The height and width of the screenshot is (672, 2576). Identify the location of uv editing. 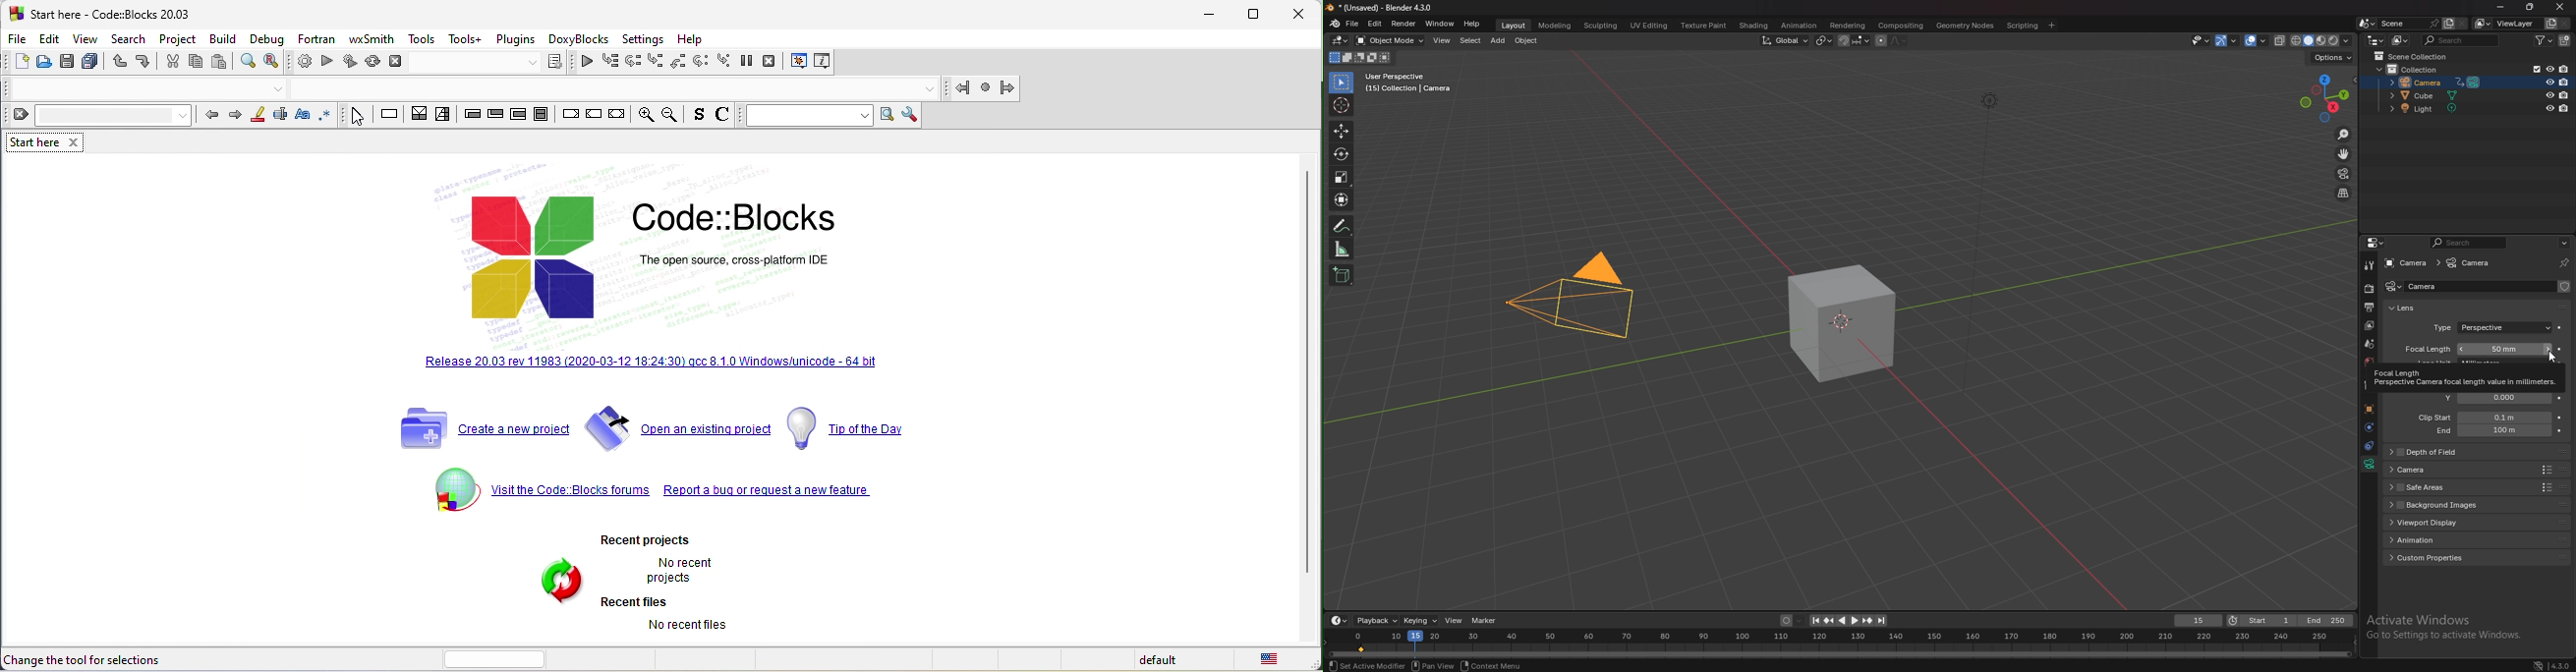
(1649, 25).